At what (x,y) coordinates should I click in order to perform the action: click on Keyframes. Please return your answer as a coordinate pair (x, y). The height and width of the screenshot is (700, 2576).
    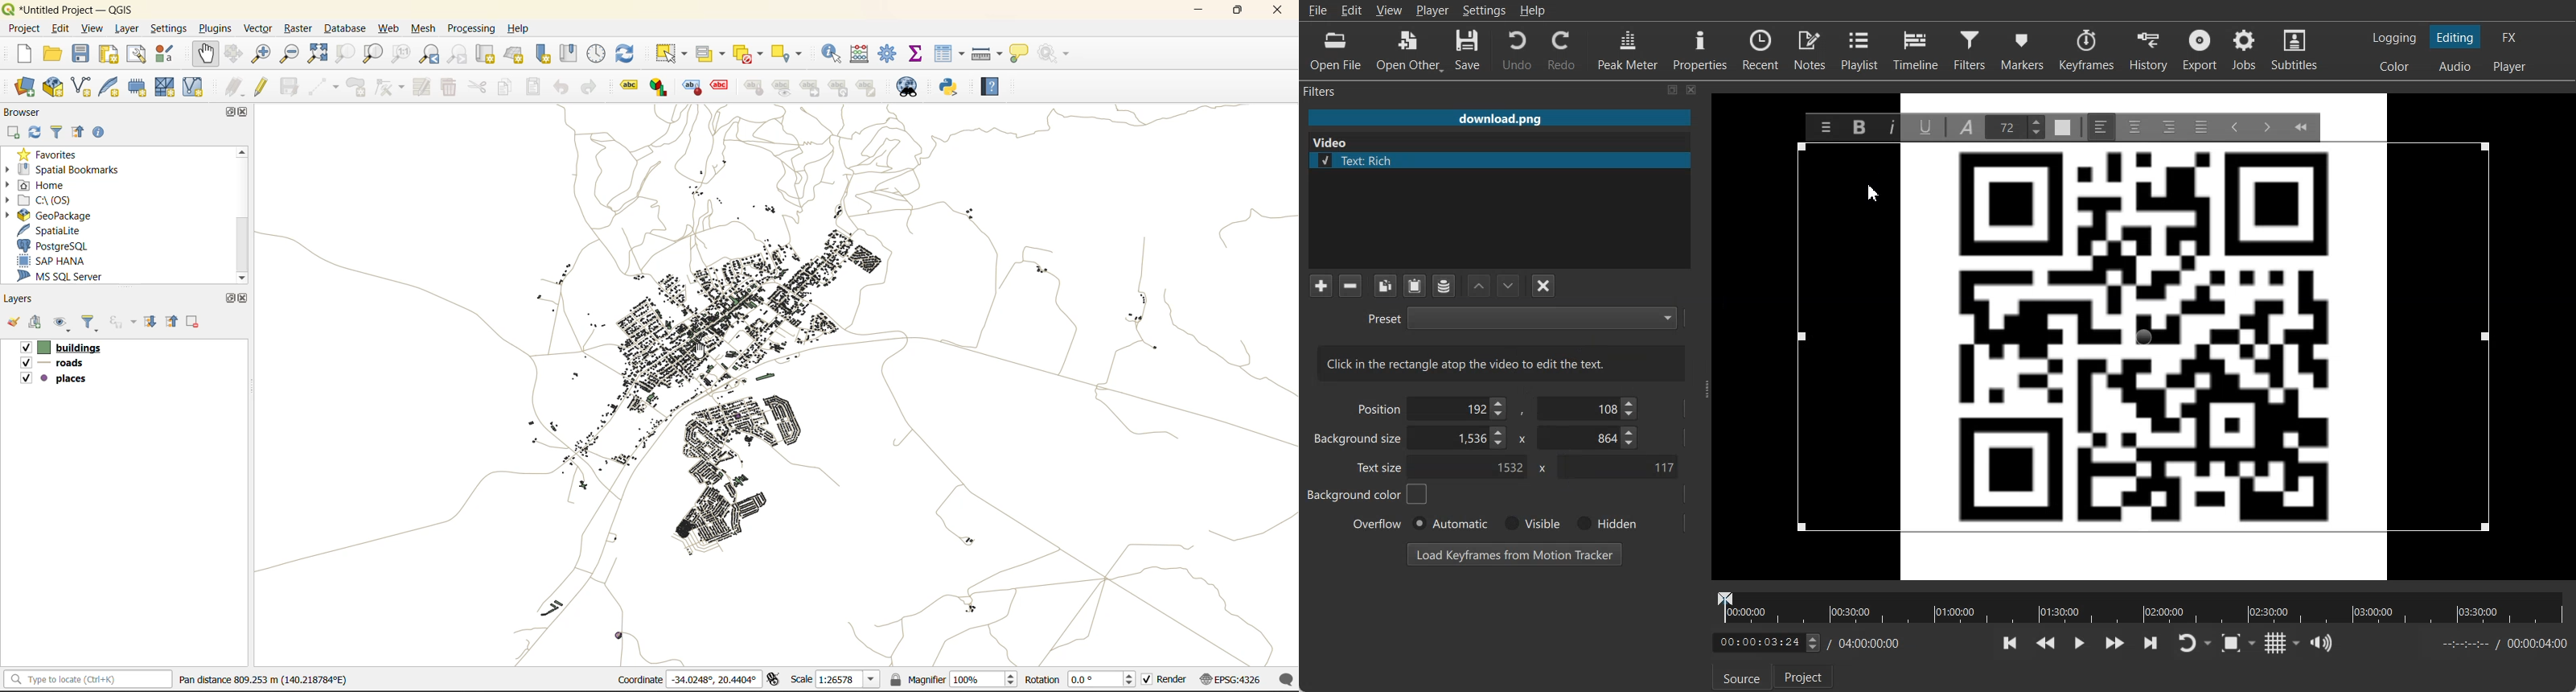
    Looking at the image, I should click on (2086, 49).